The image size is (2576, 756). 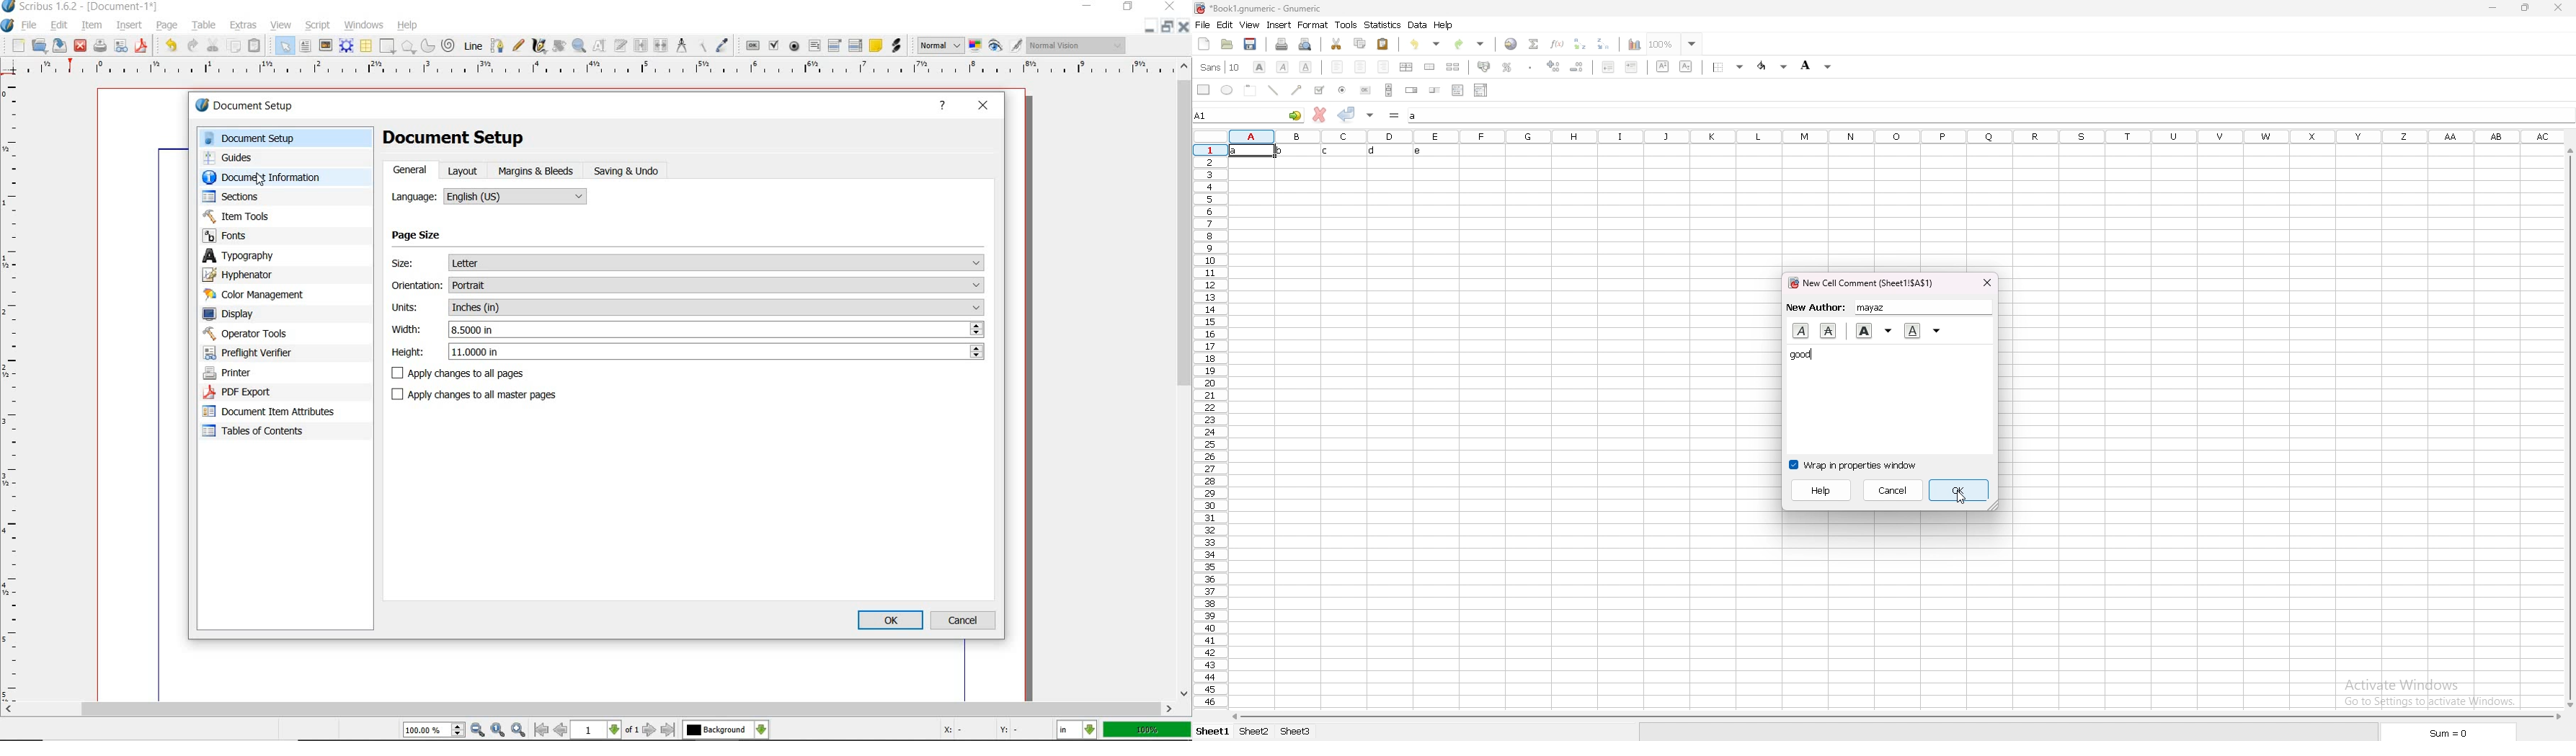 What do you see at coordinates (488, 197) in the screenshot?
I see `language` at bounding box center [488, 197].